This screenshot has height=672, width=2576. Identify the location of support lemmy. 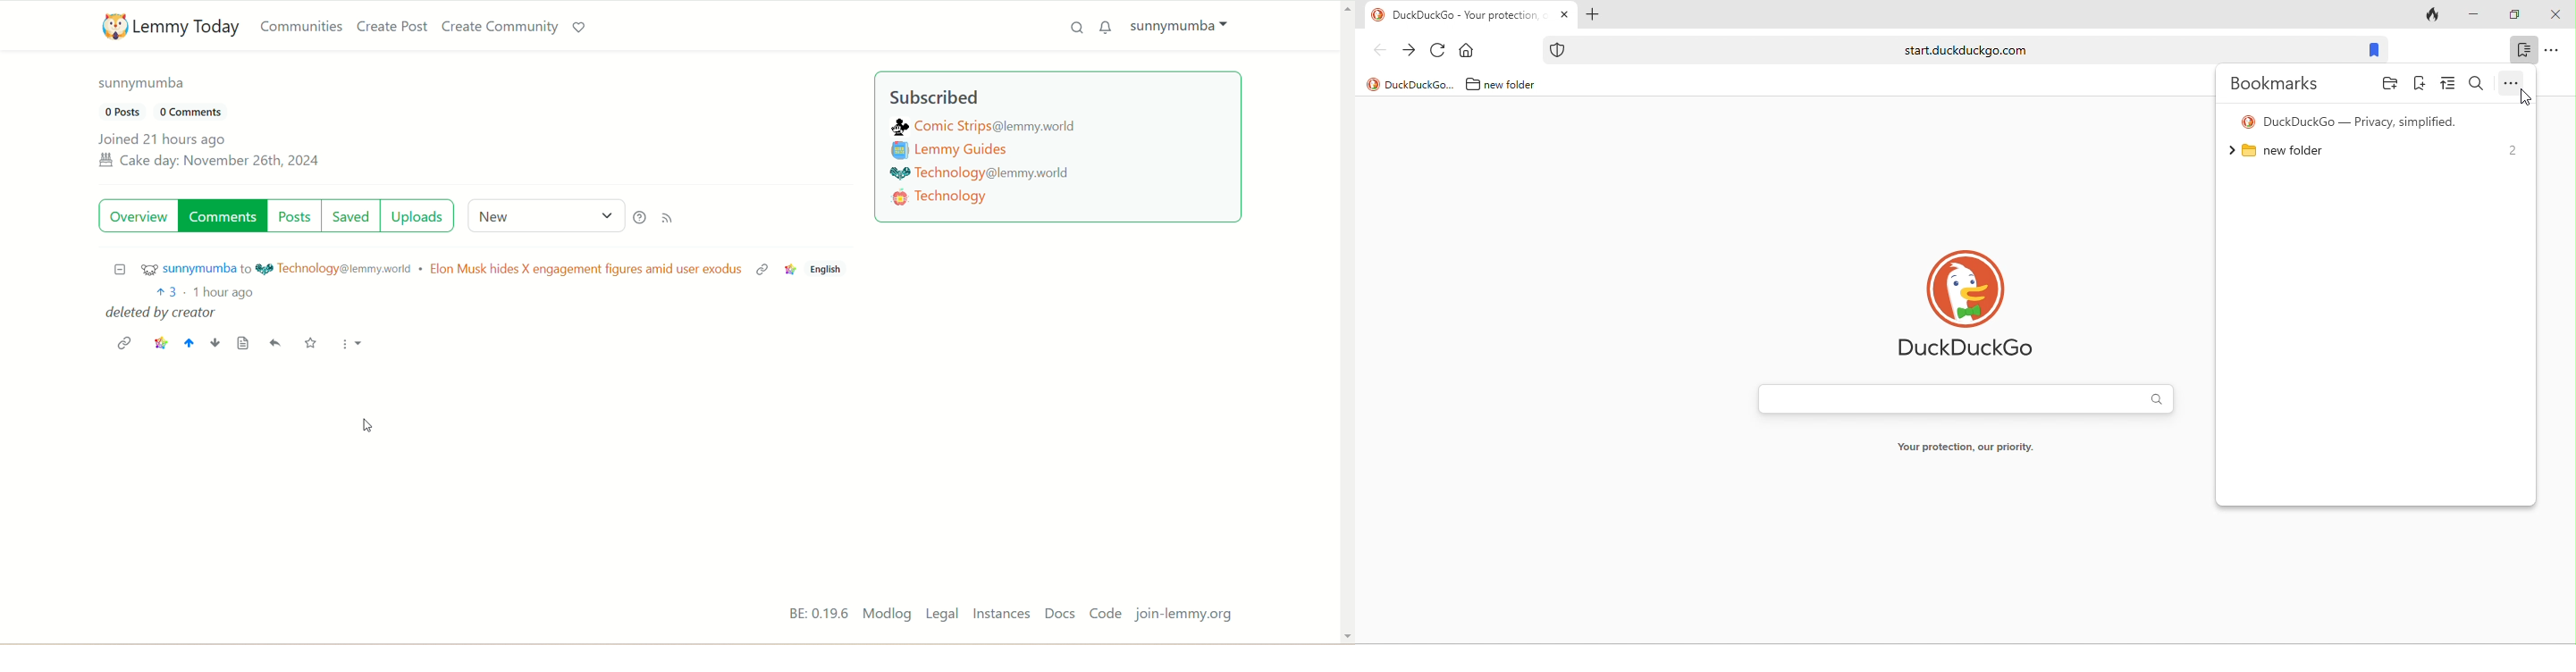
(579, 25).